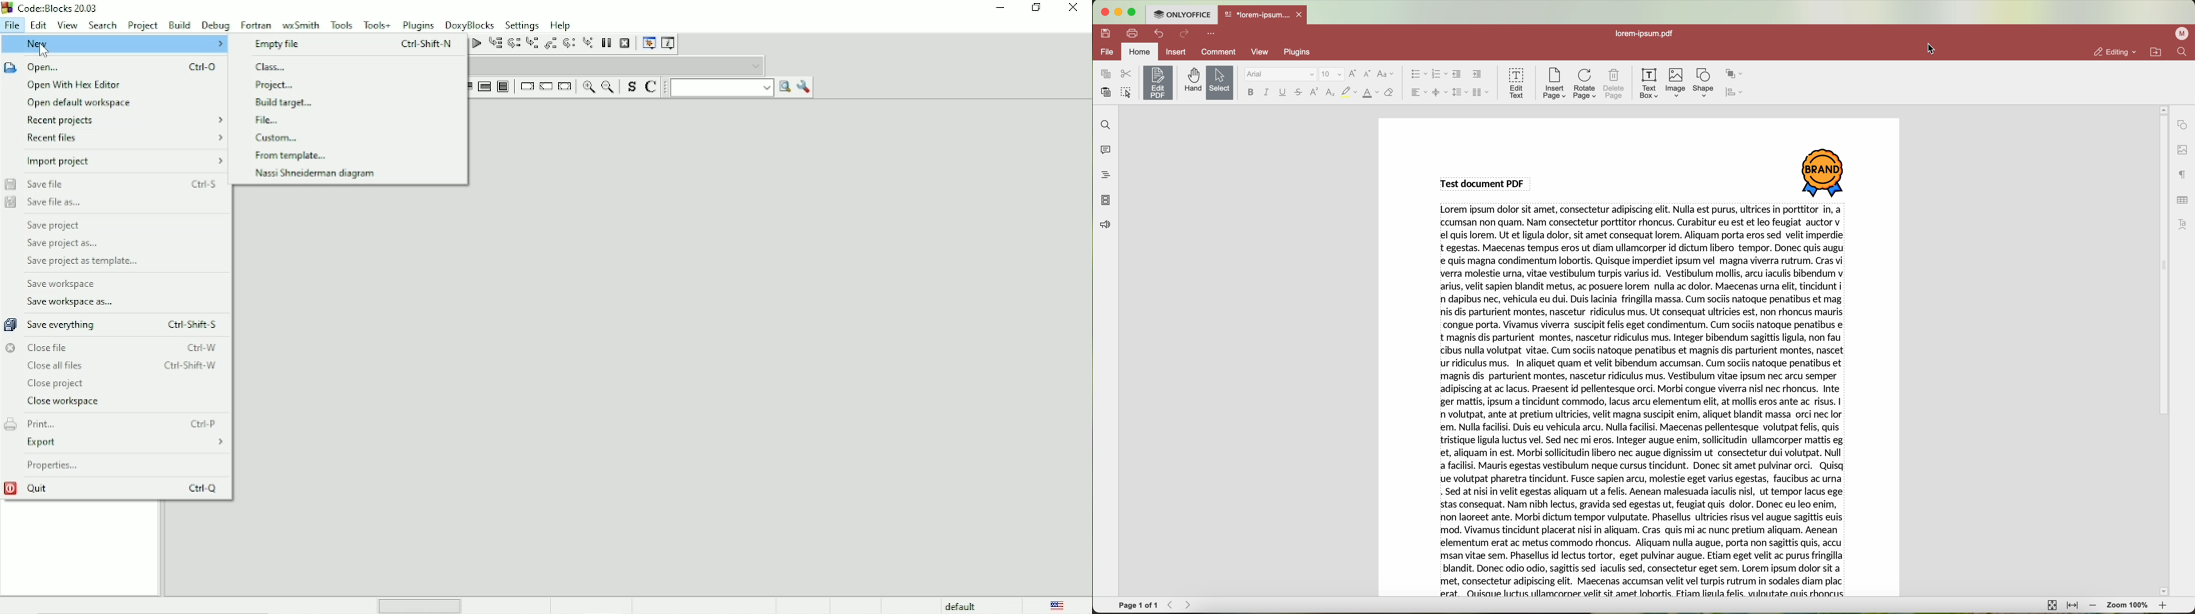  What do you see at coordinates (522, 24) in the screenshot?
I see `Settings` at bounding box center [522, 24].